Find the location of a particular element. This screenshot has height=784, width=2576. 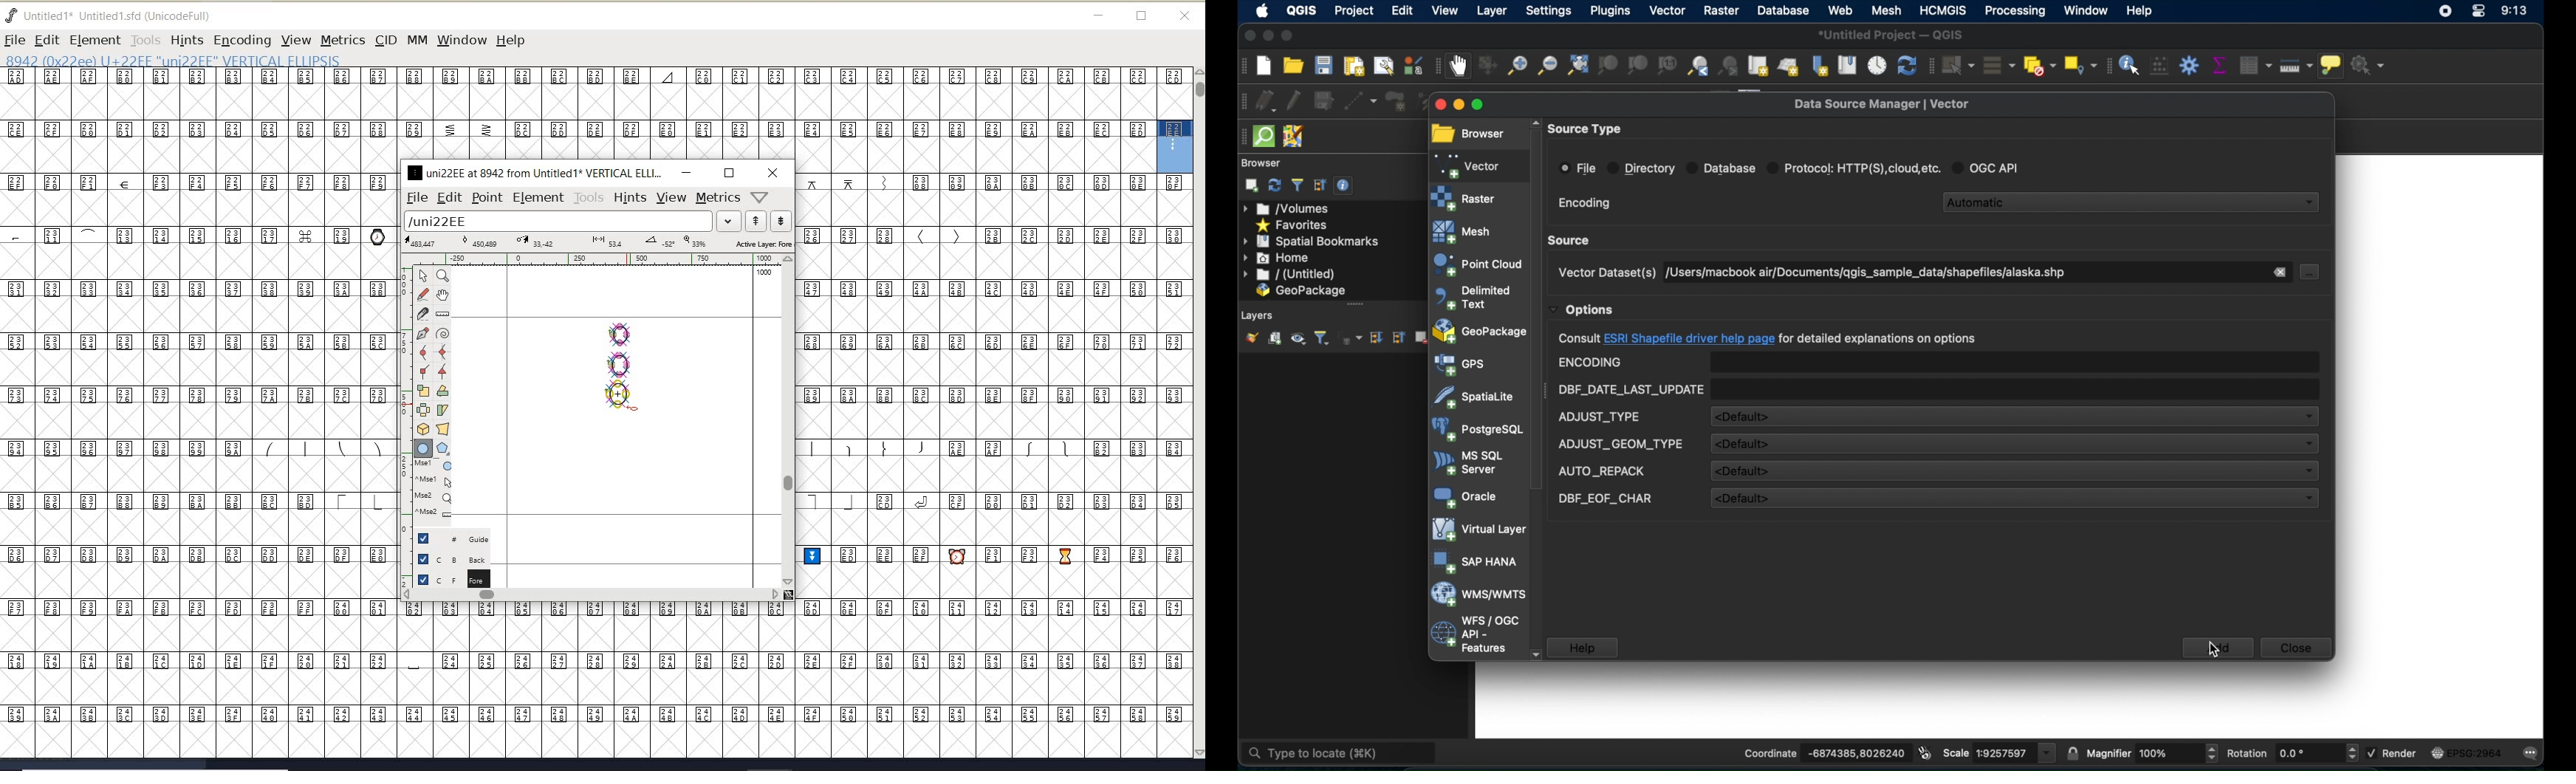

coordinate  is located at coordinates (1811, 750).